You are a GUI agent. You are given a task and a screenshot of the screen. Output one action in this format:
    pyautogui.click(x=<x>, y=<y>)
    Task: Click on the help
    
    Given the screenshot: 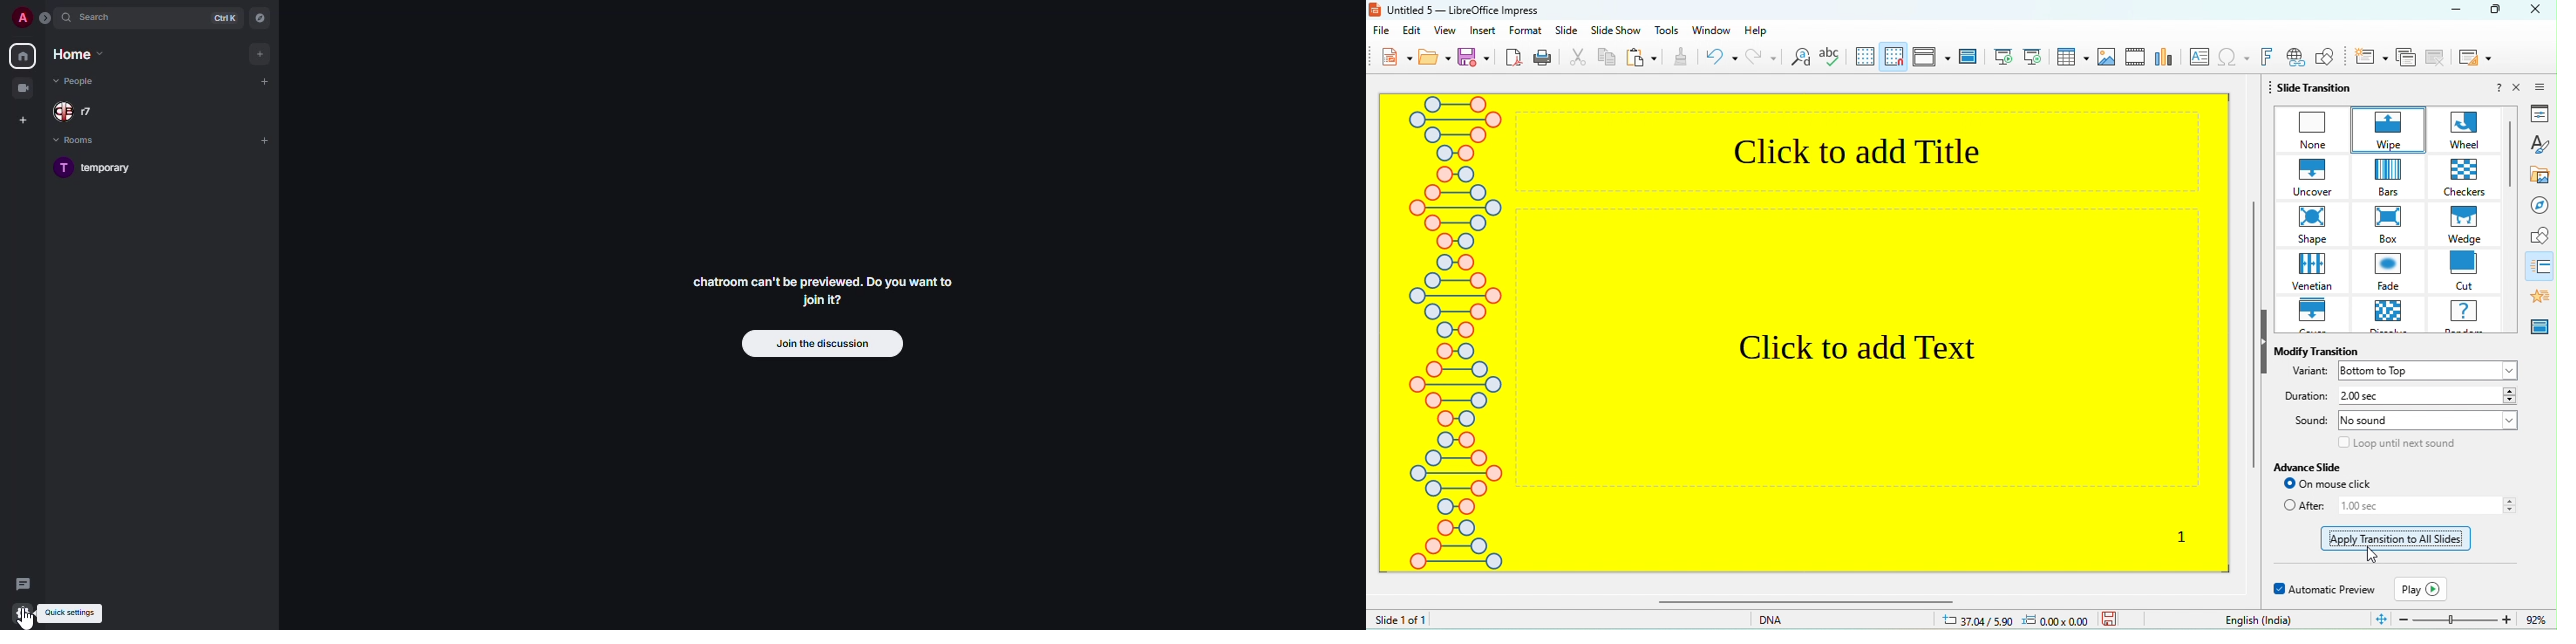 What is the action you would take?
    pyautogui.click(x=1768, y=32)
    